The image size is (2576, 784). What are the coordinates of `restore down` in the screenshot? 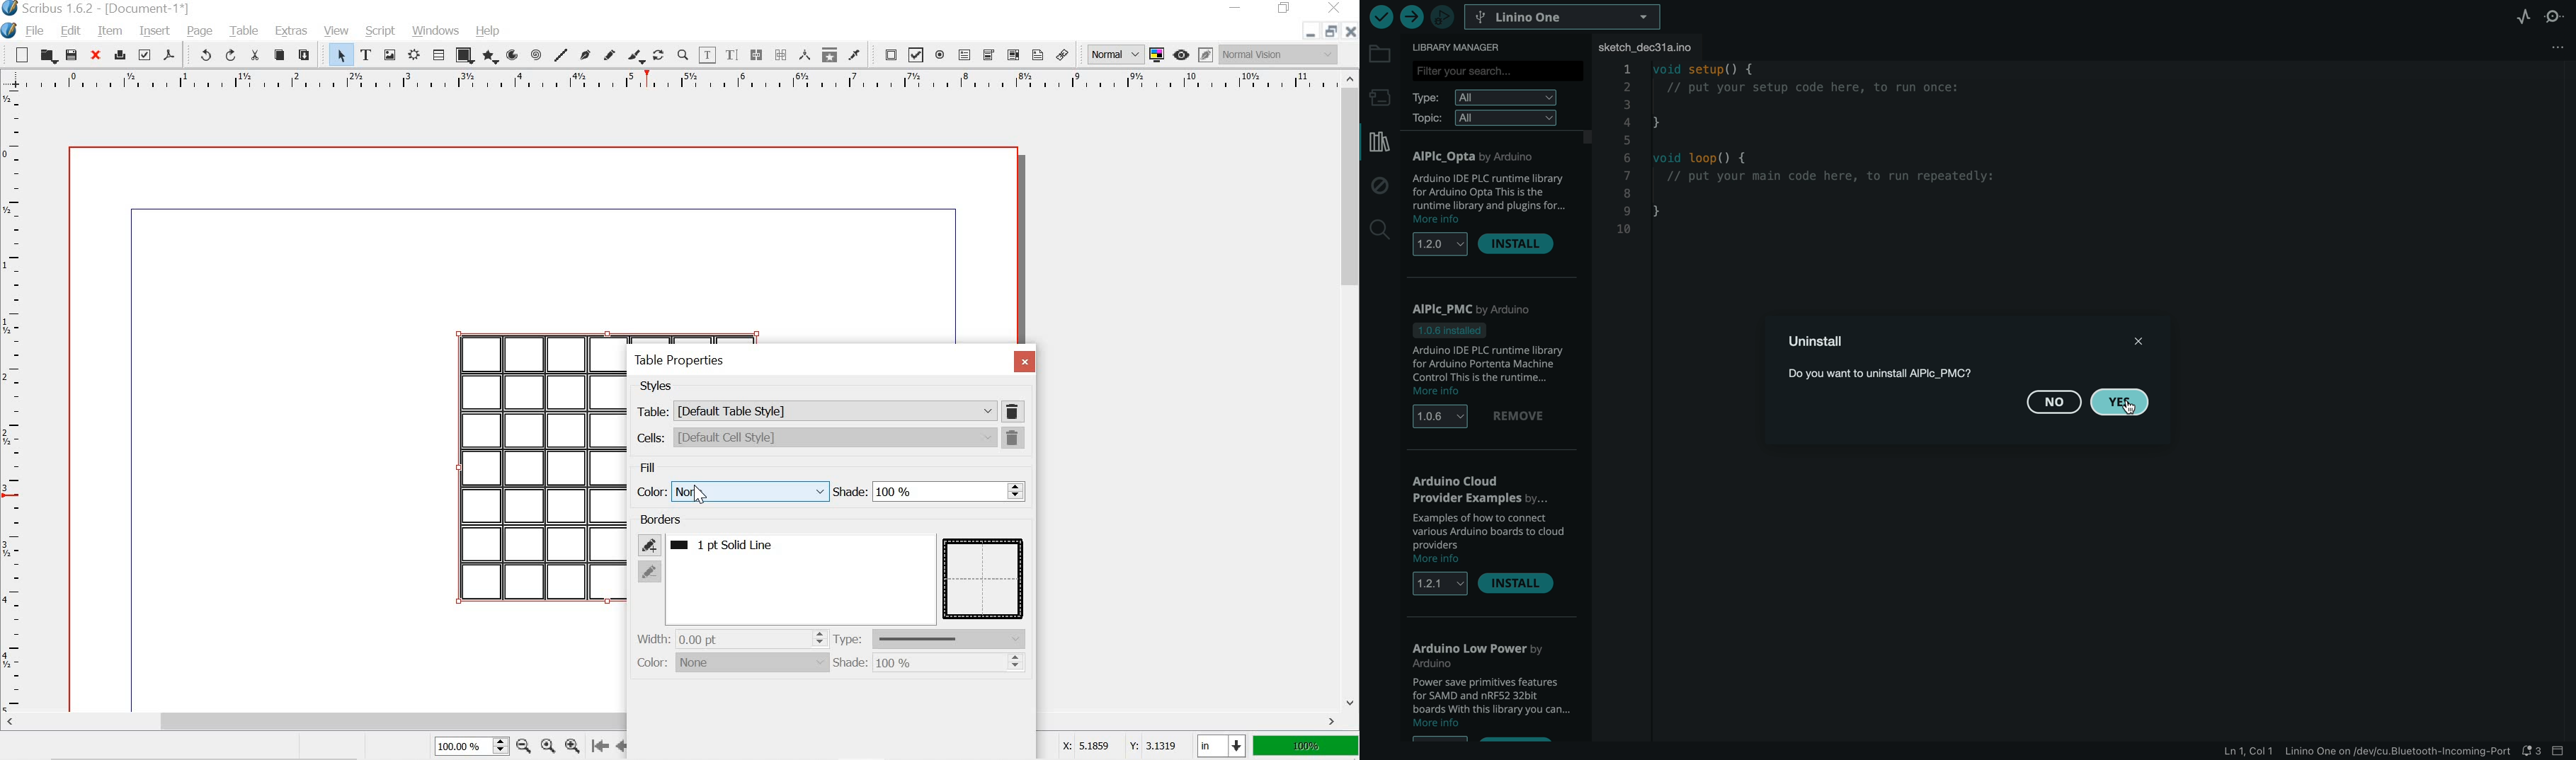 It's located at (1328, 30).